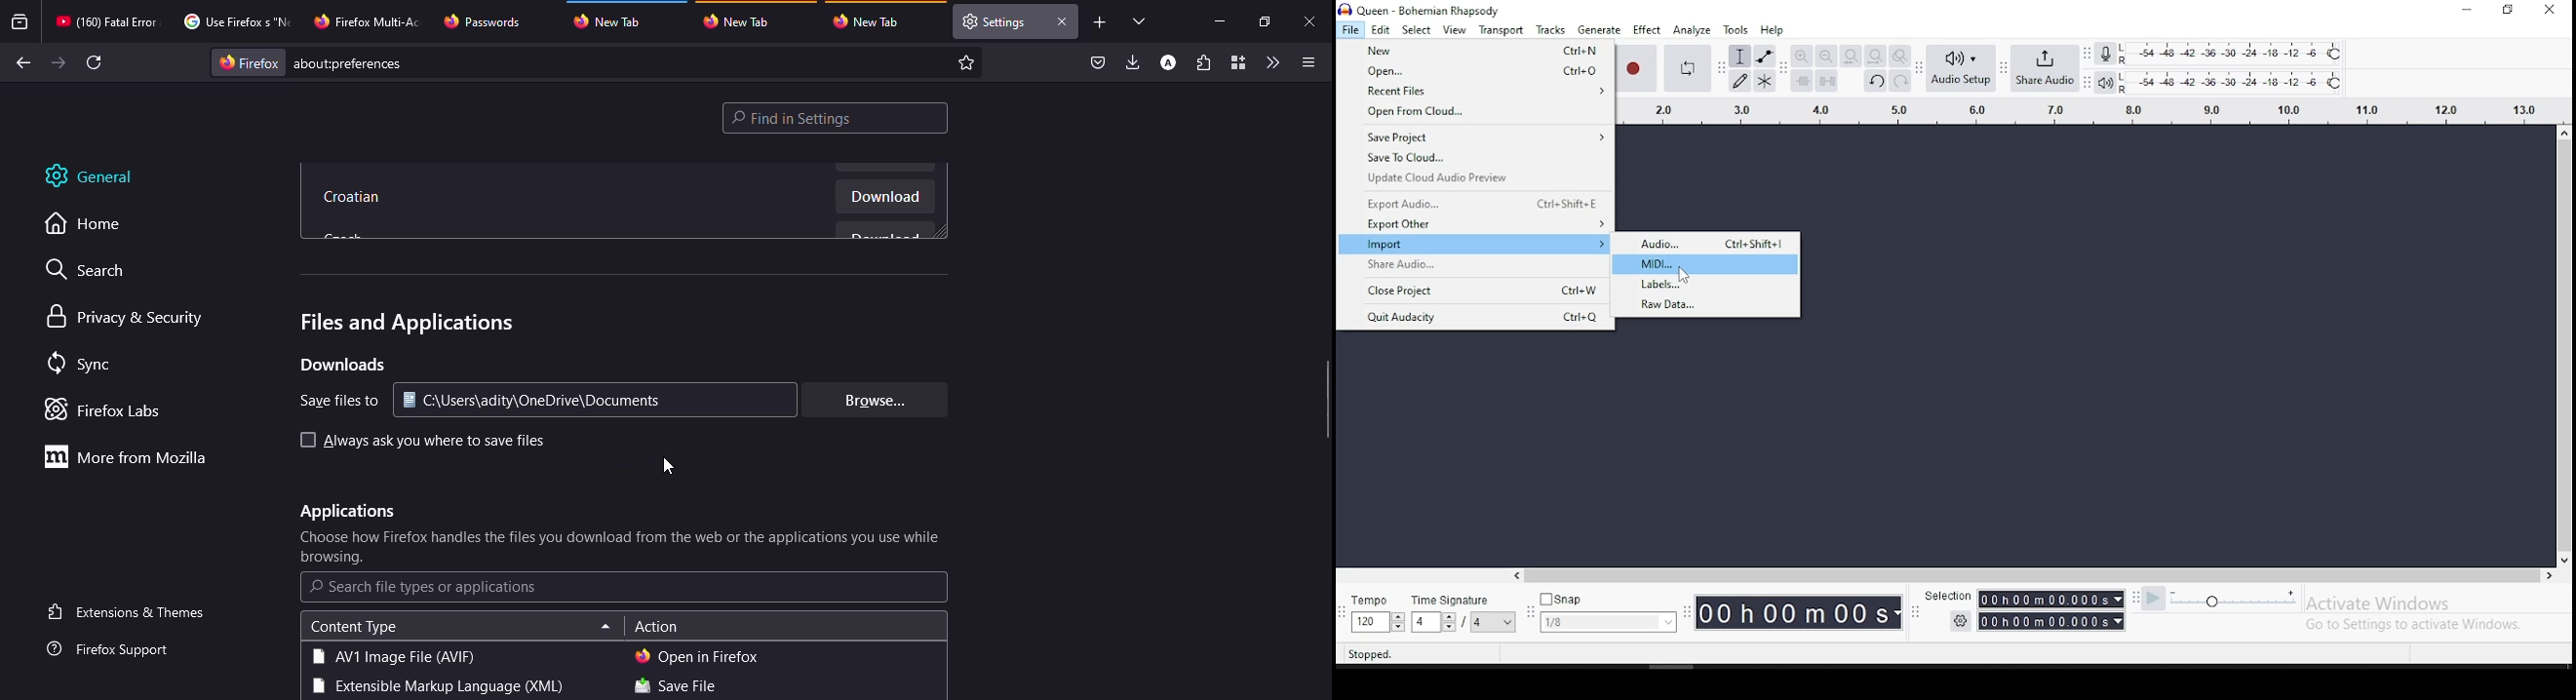  Describe the element at coordinates (353, 627) in the screenshot. I see `content type` at that location.